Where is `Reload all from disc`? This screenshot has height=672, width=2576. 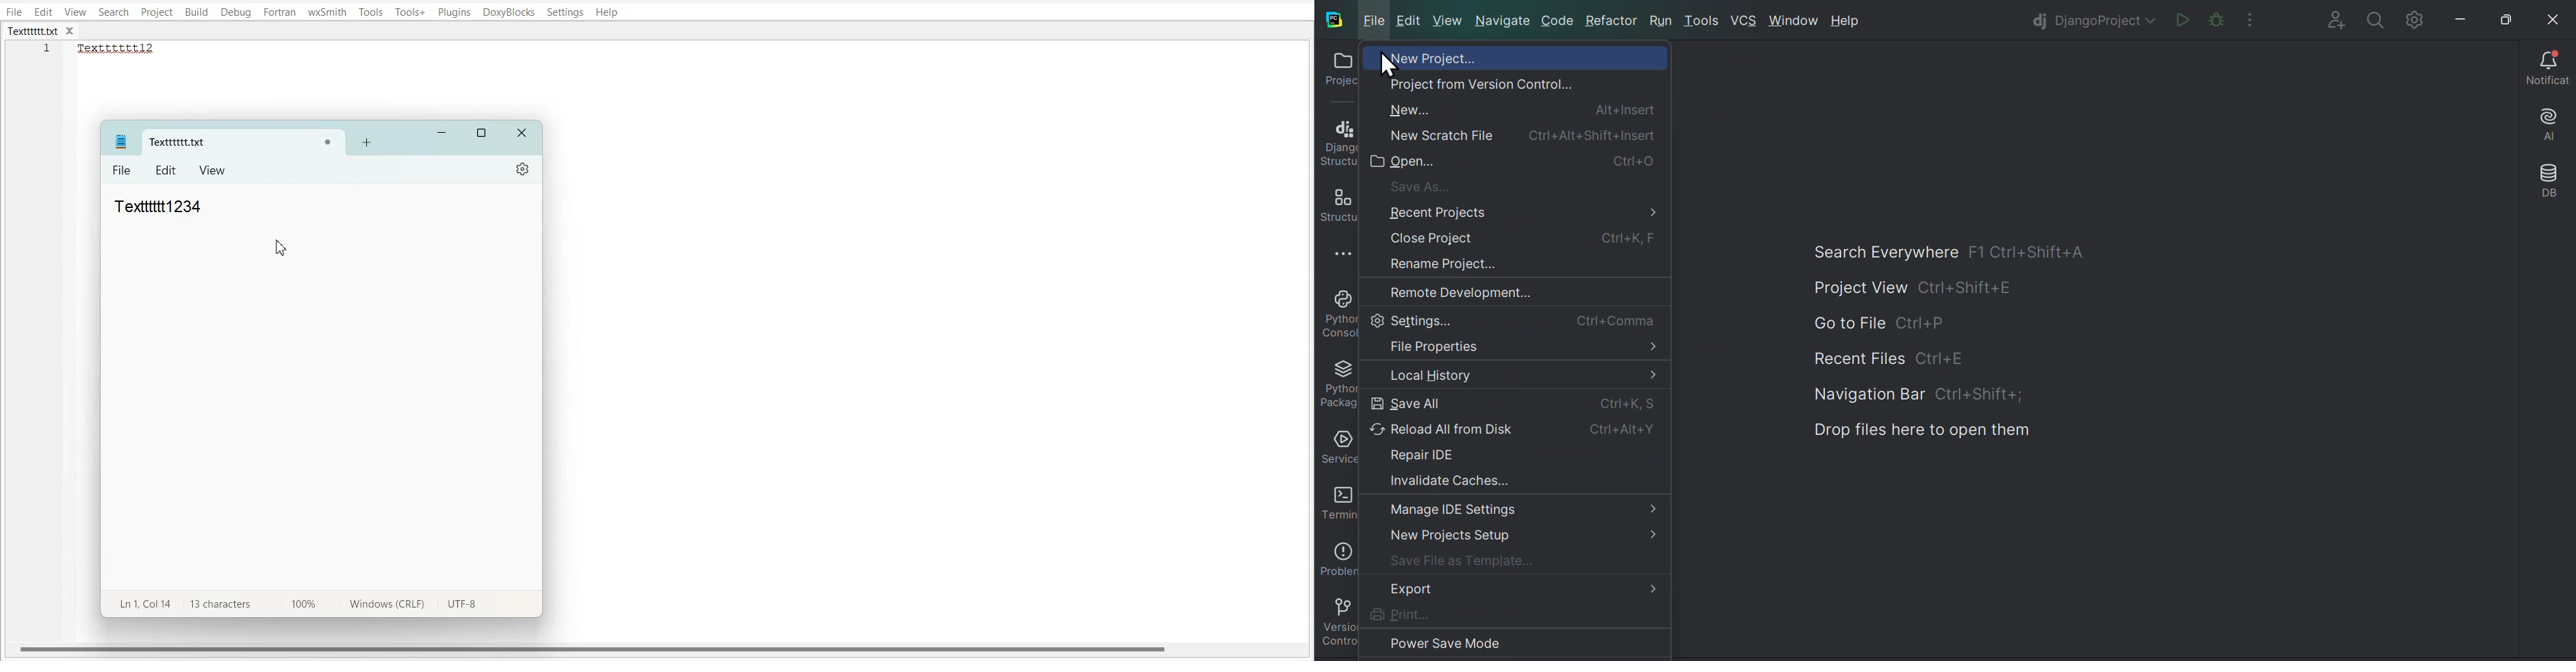
Reload all from disc is located at coordinates (1518, 430).